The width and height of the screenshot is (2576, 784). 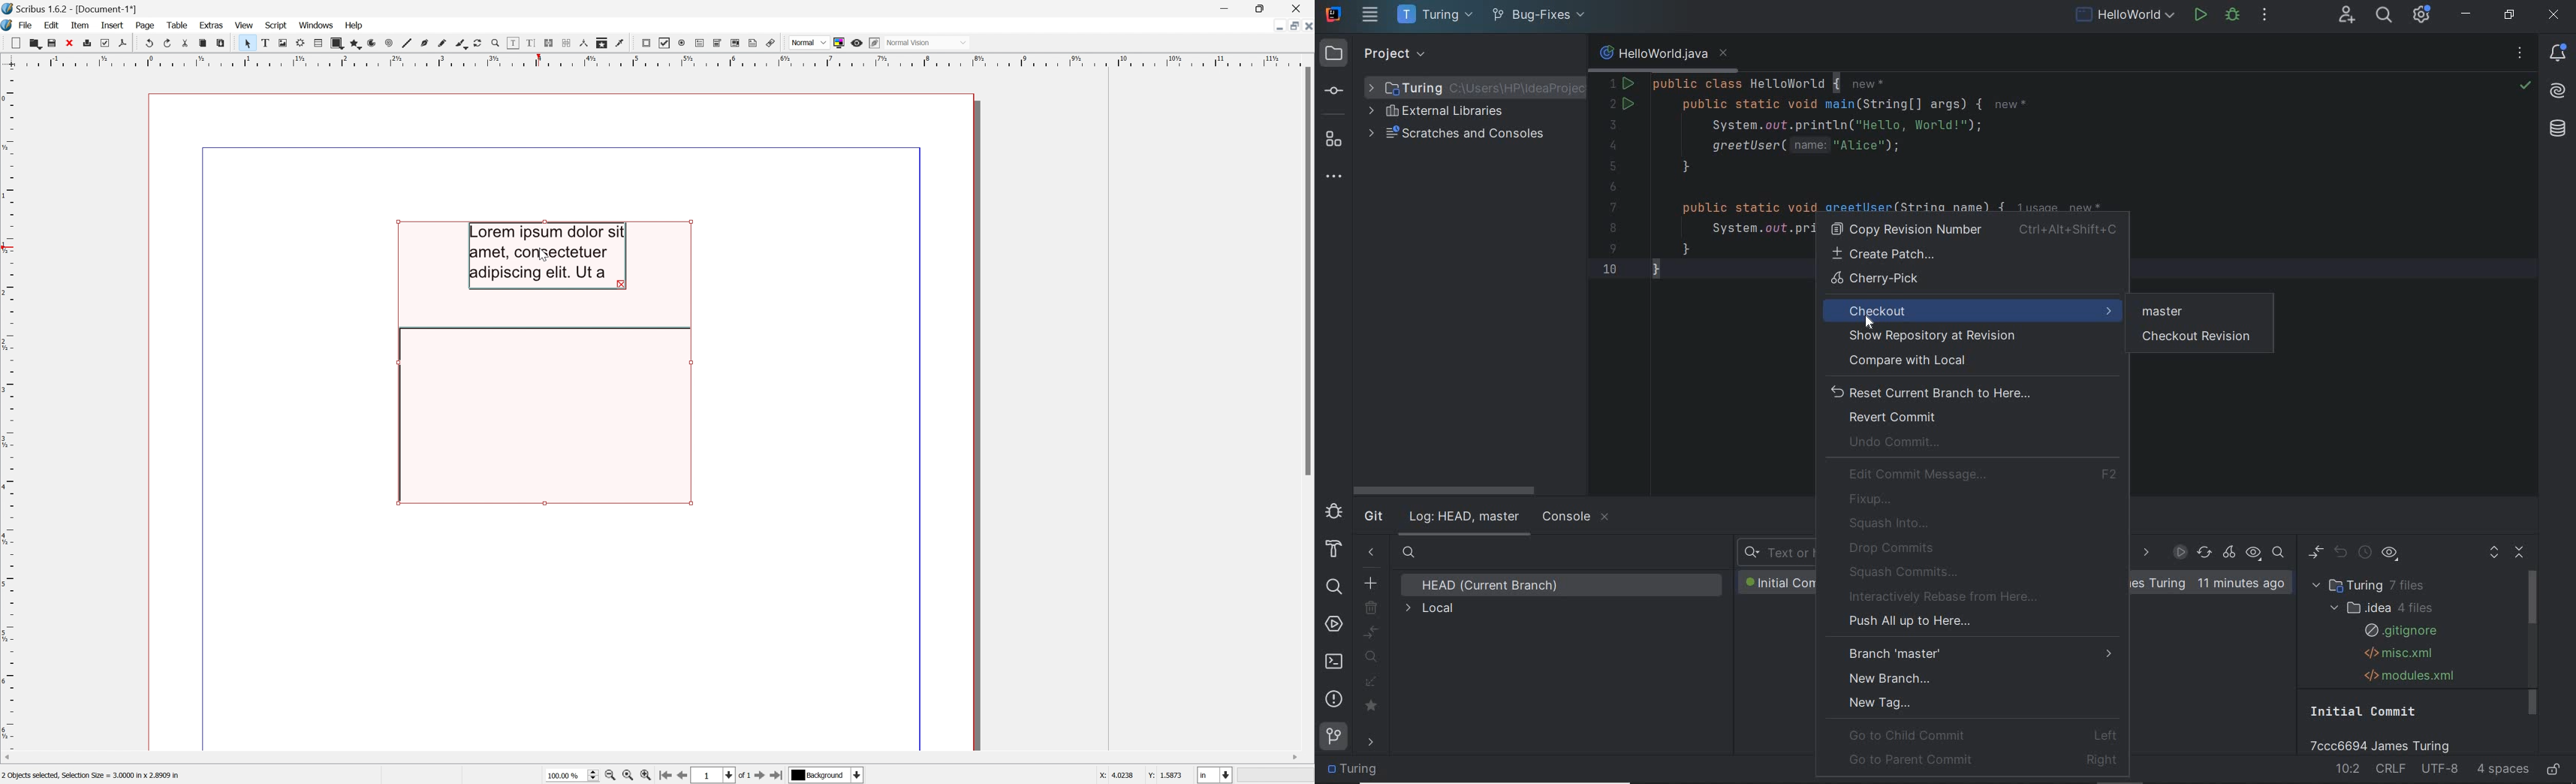 I want to click on navigate, so click(x=1373, y=743).